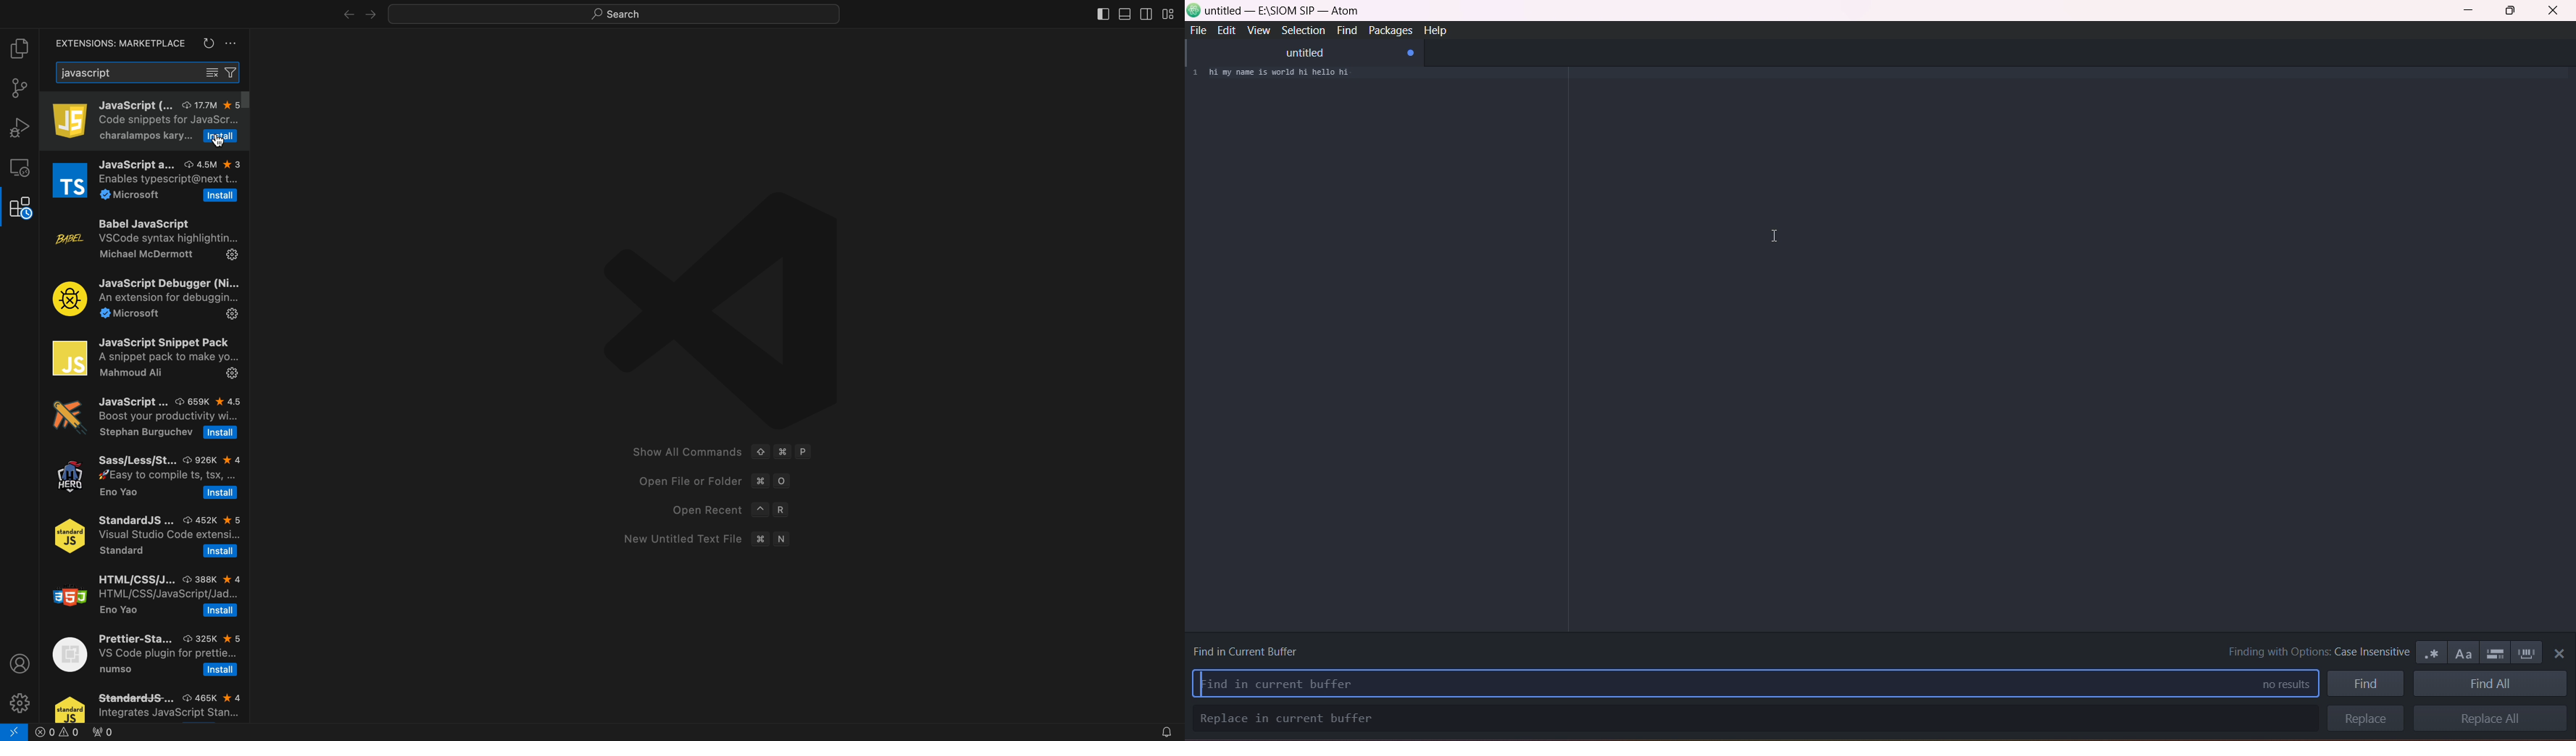 This screenshot has height=756, width=2576. What do you see at coordinates (1145, 12) in the screenshot?
I see `toggle secondary bar` at bounding box center [1145, 12].